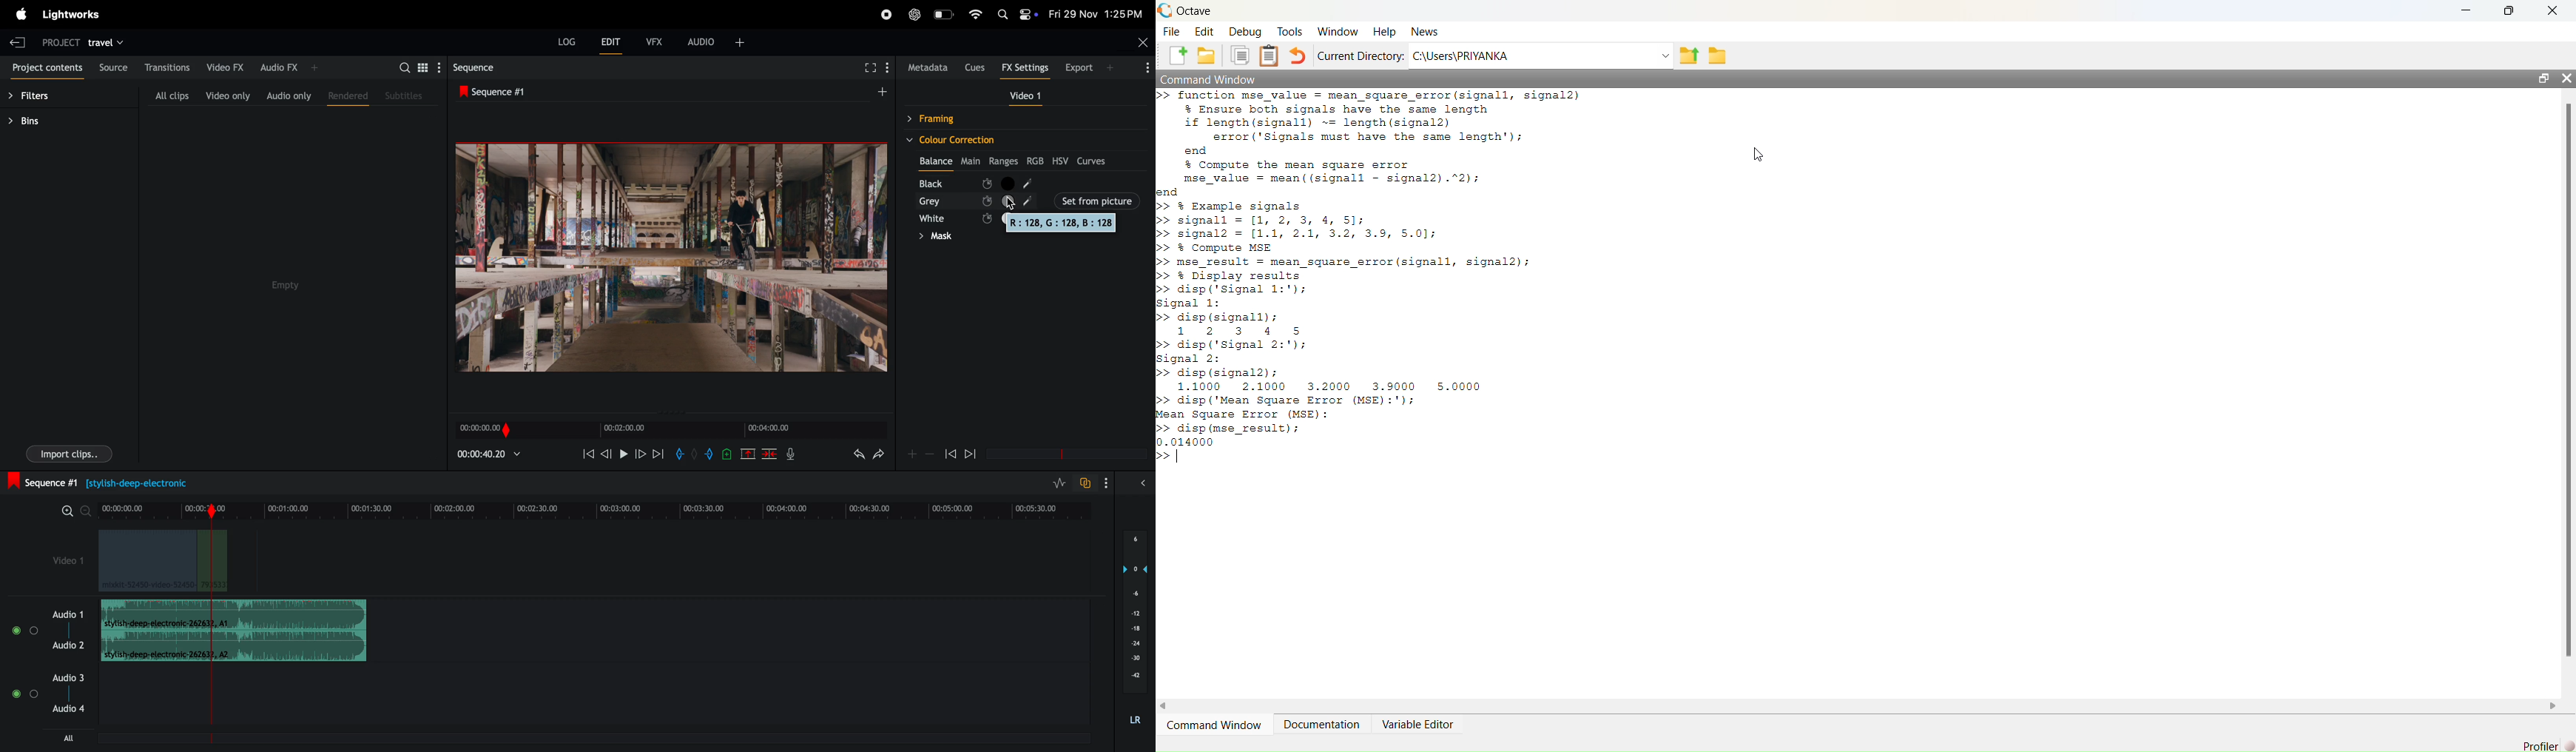 Image resolution: width=2576 pixels, height=756 pixels. I want to click on travel, so click(108, 42).